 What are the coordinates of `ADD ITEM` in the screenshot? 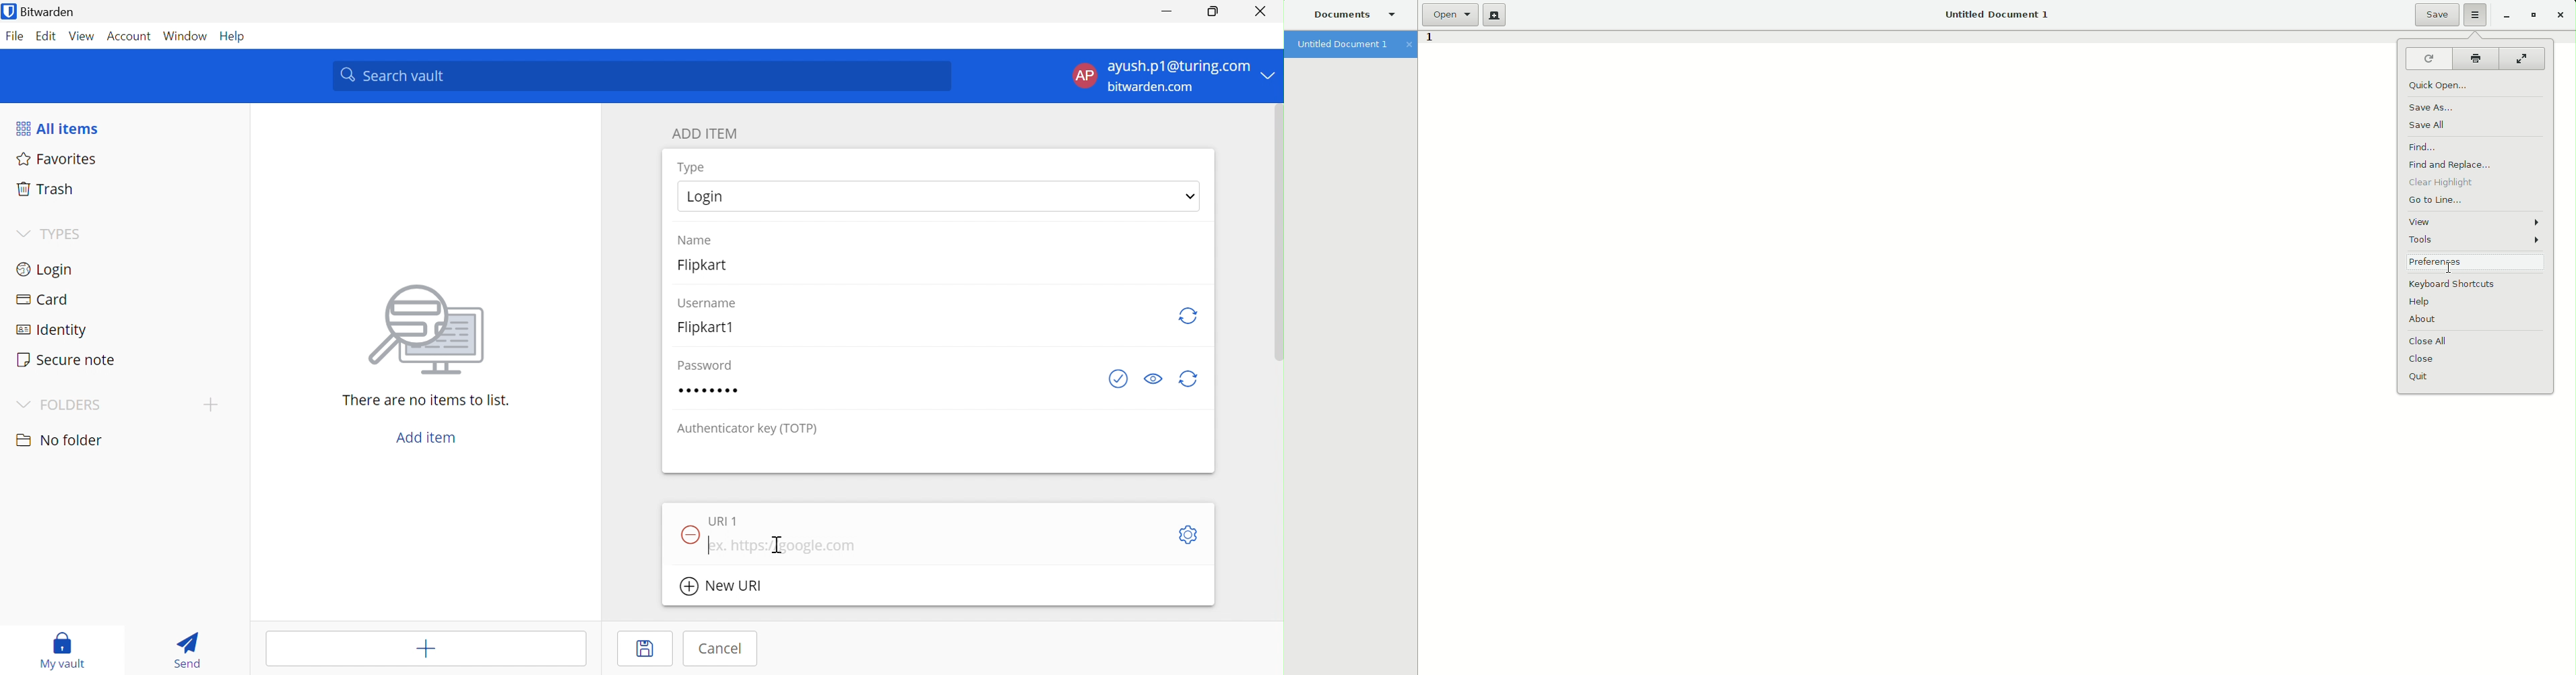 It's located at (707, 135).